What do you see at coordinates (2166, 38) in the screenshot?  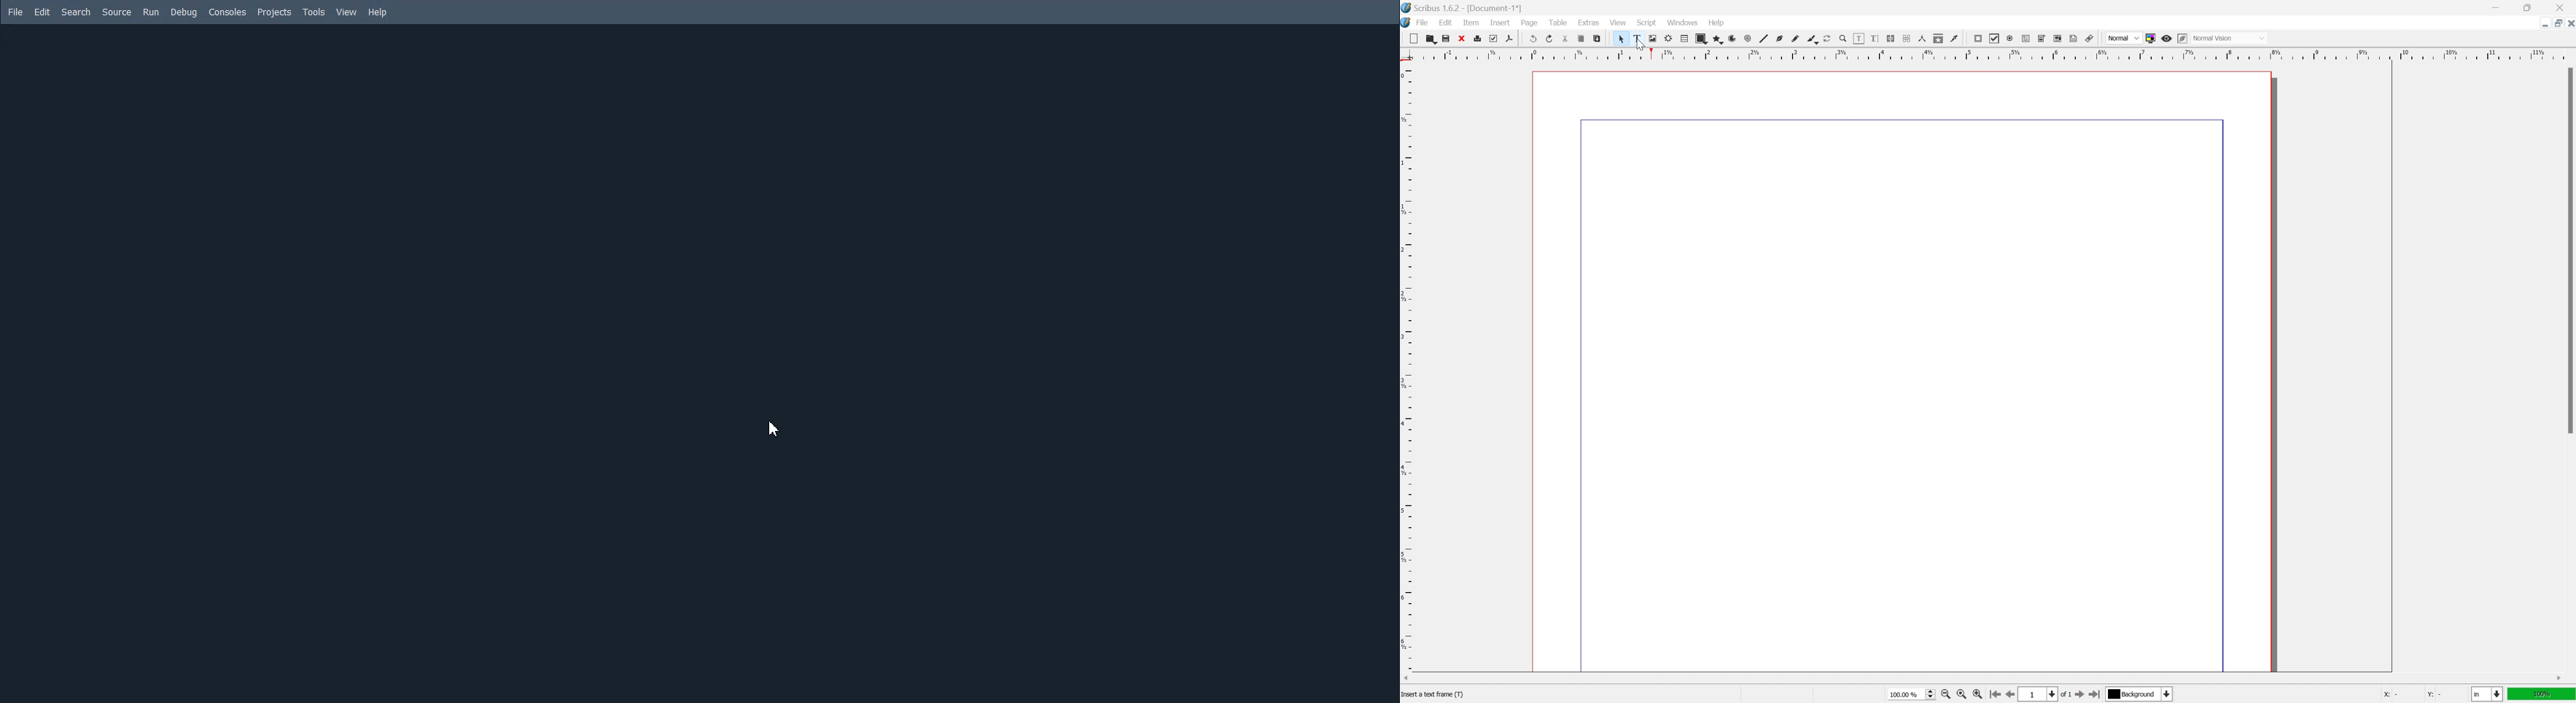 I see `preview mode` at bounding box center [2166, 38].